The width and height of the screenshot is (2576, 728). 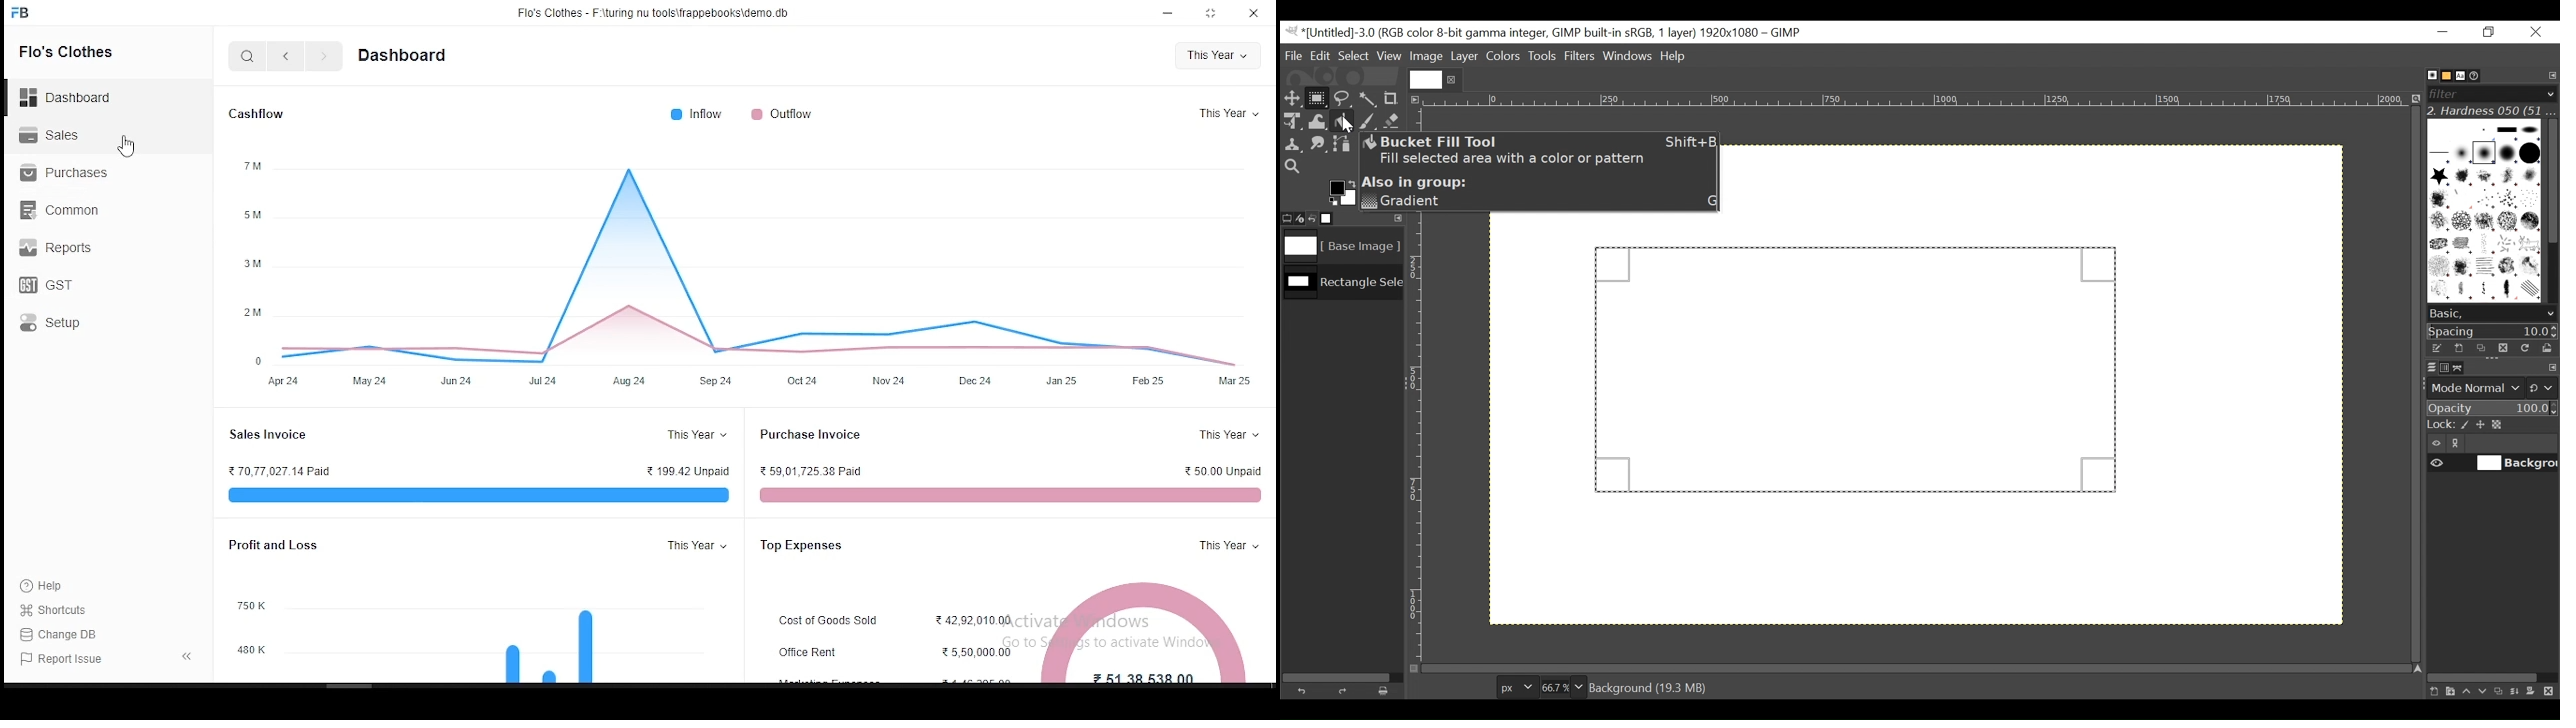 What do you see at coordinates (60, 248) in the screenshot?
I see `reports` at bounding box center [60, 248].